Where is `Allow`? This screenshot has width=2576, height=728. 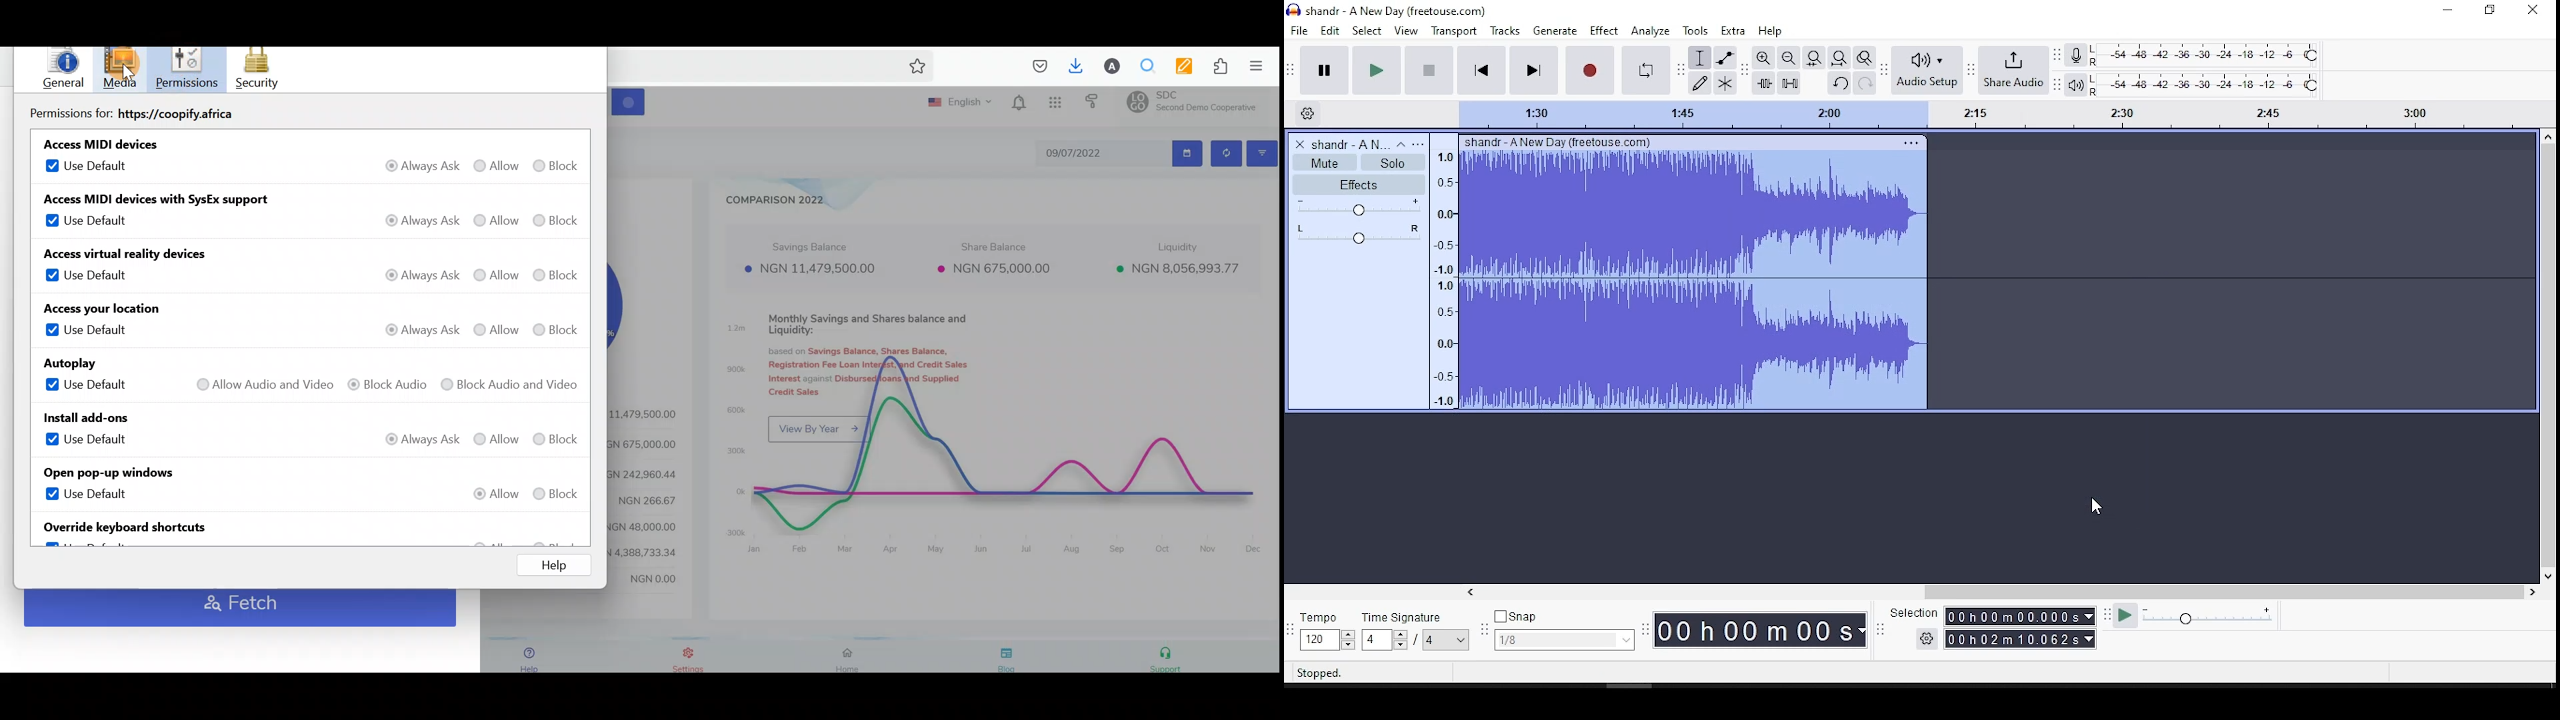 Allow is located at coordinates (497, 493).